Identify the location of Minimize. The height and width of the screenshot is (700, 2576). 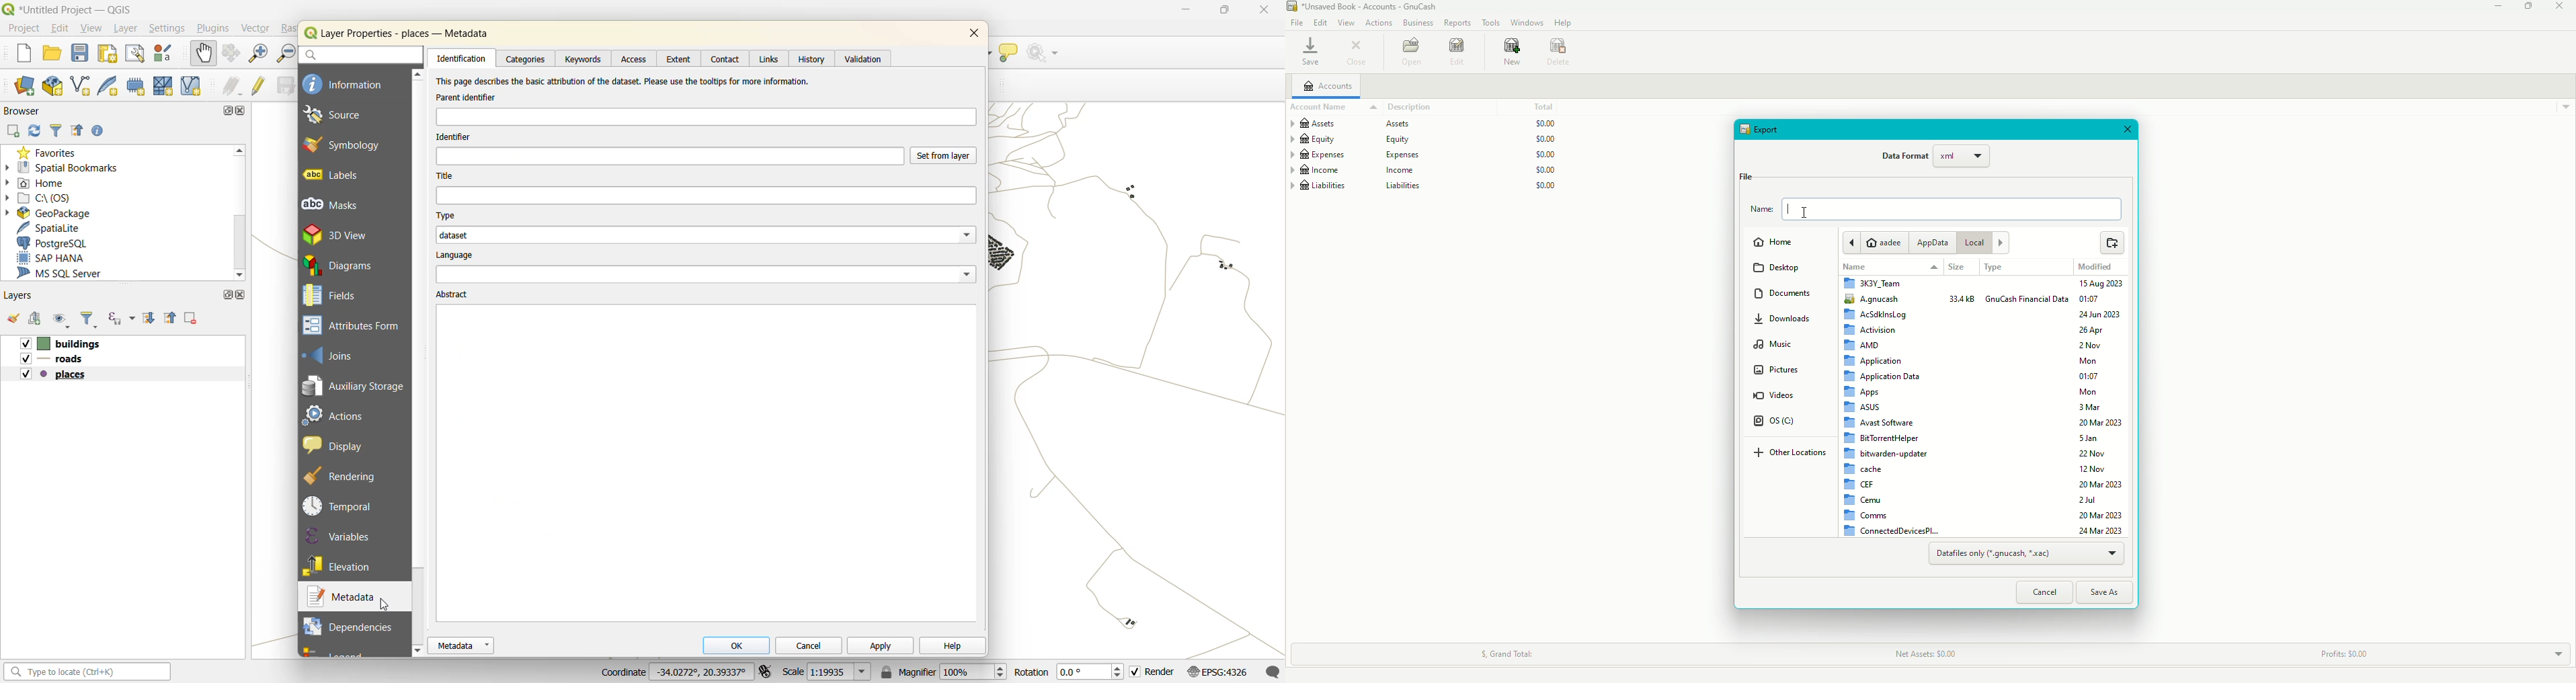
(2499, 8).